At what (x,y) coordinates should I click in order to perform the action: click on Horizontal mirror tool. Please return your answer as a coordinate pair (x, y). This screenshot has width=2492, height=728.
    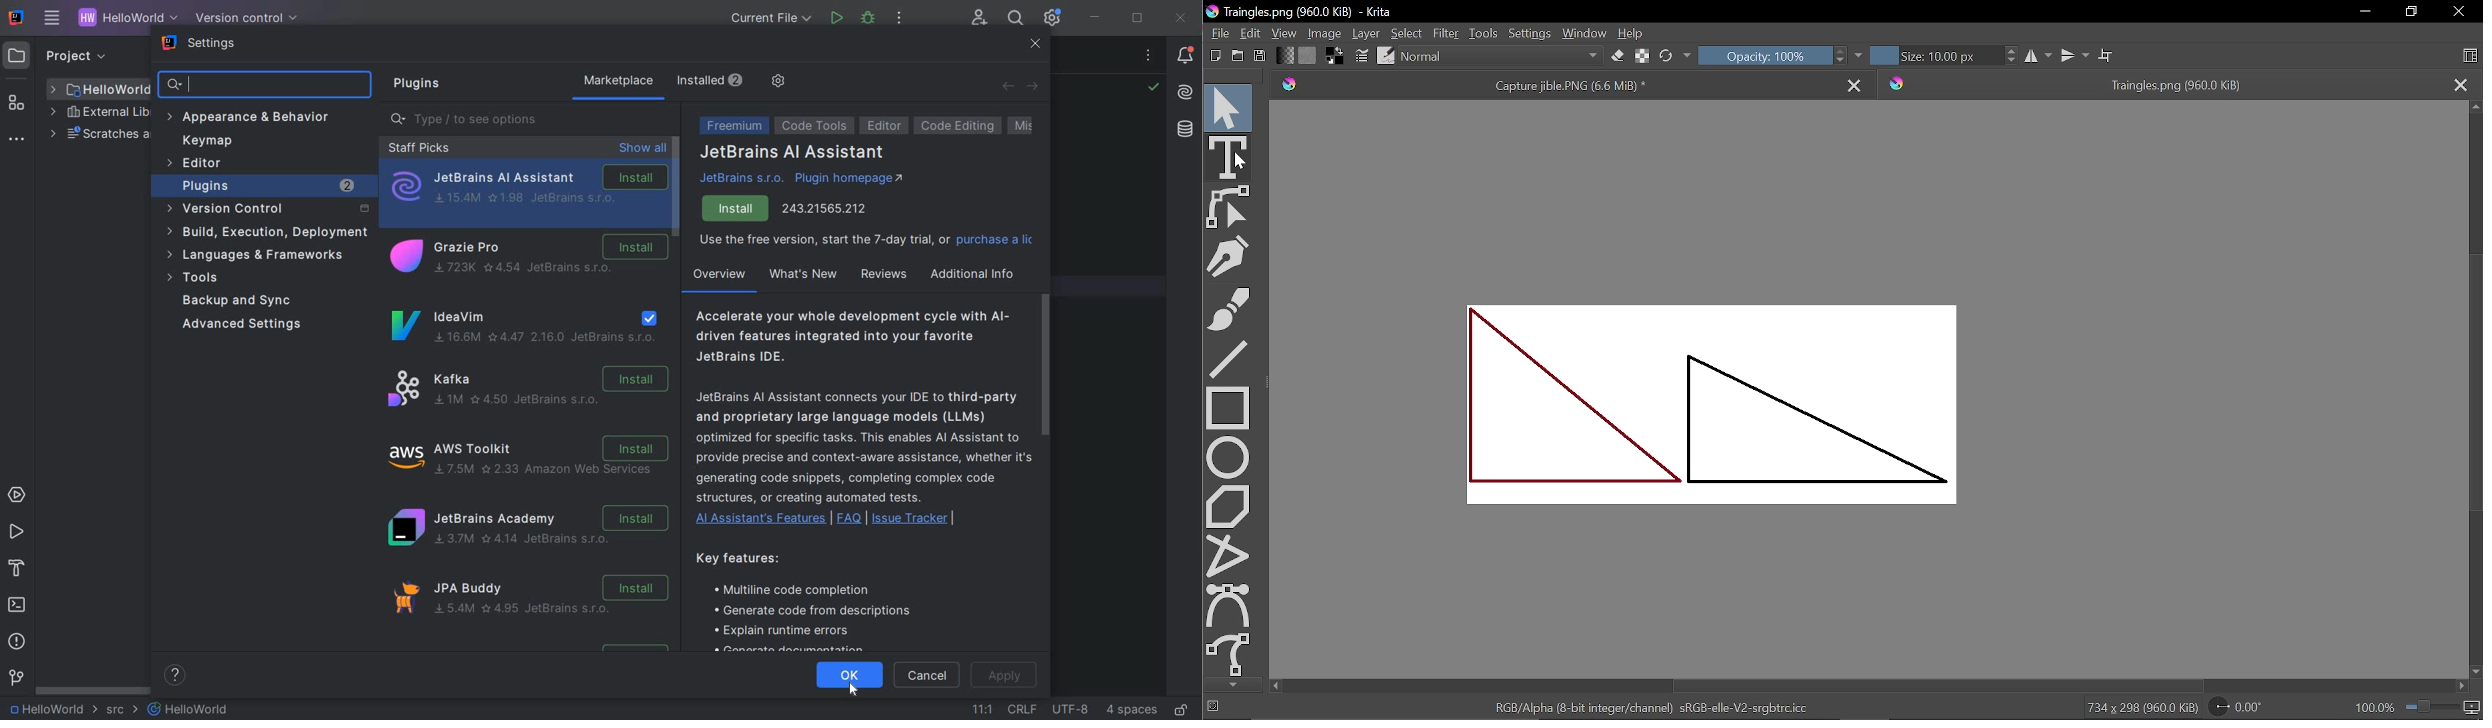
    Looking at the image, I should click on (2037, 56).